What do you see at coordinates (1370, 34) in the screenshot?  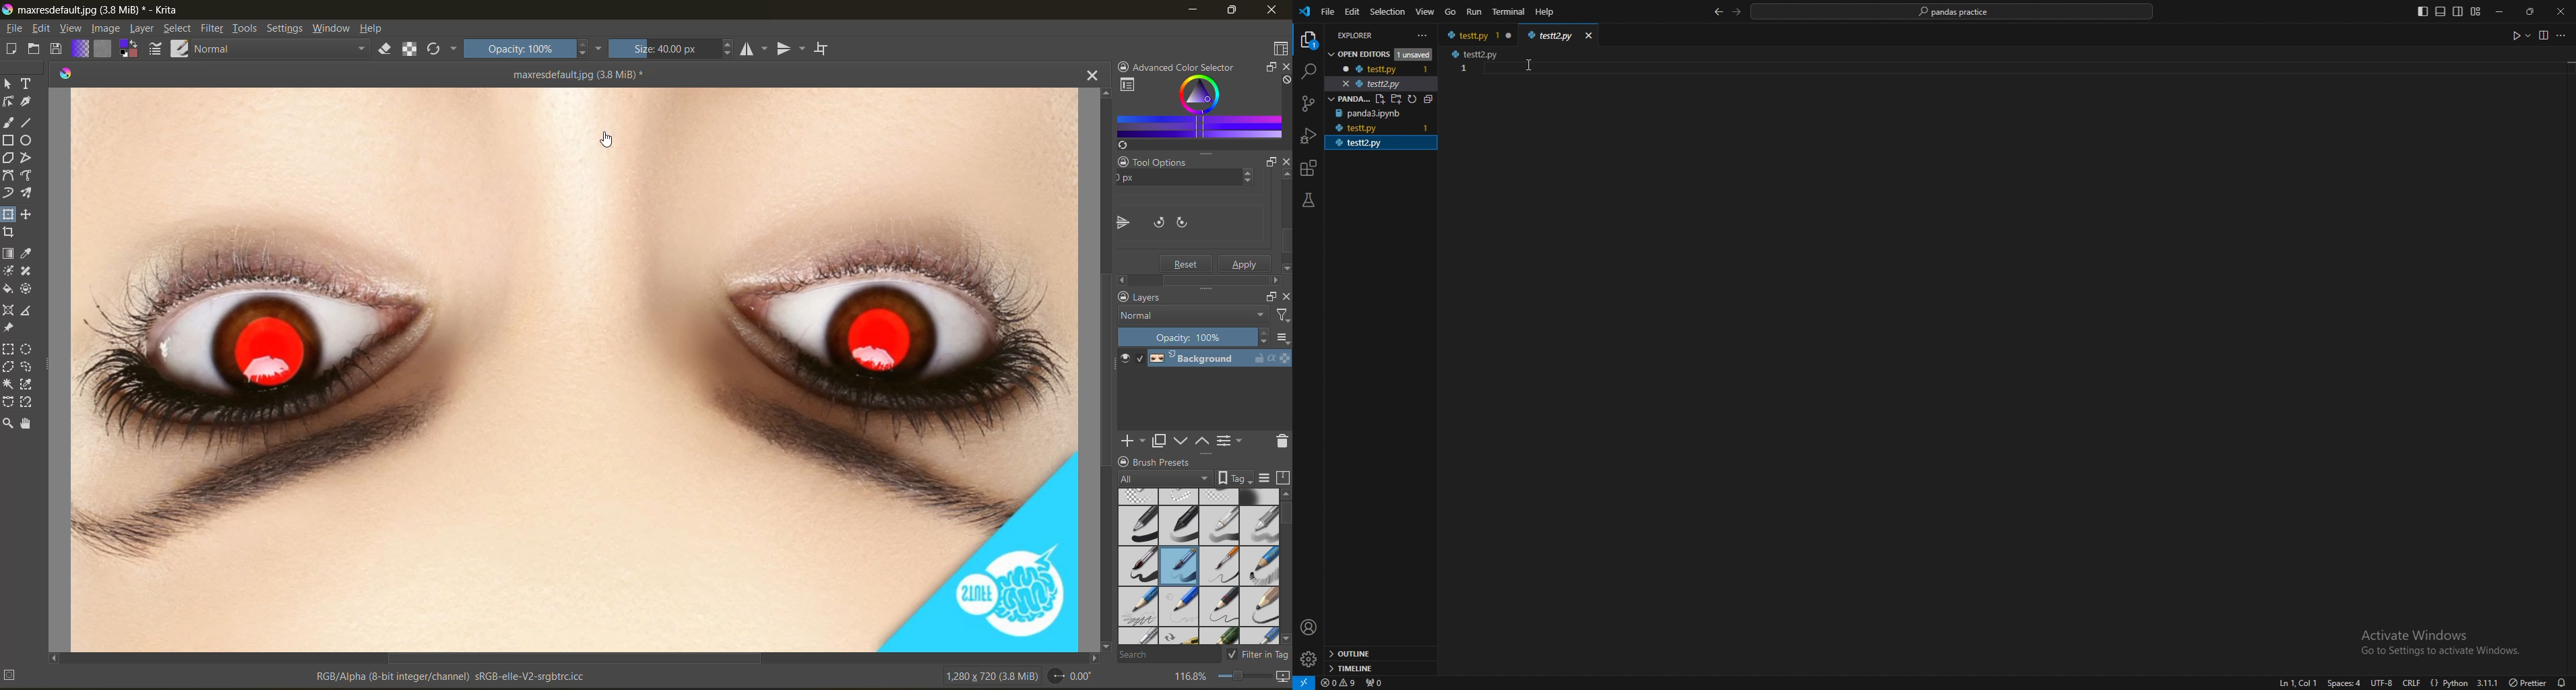 I see `explorer` at bounding box center [1370, 34].